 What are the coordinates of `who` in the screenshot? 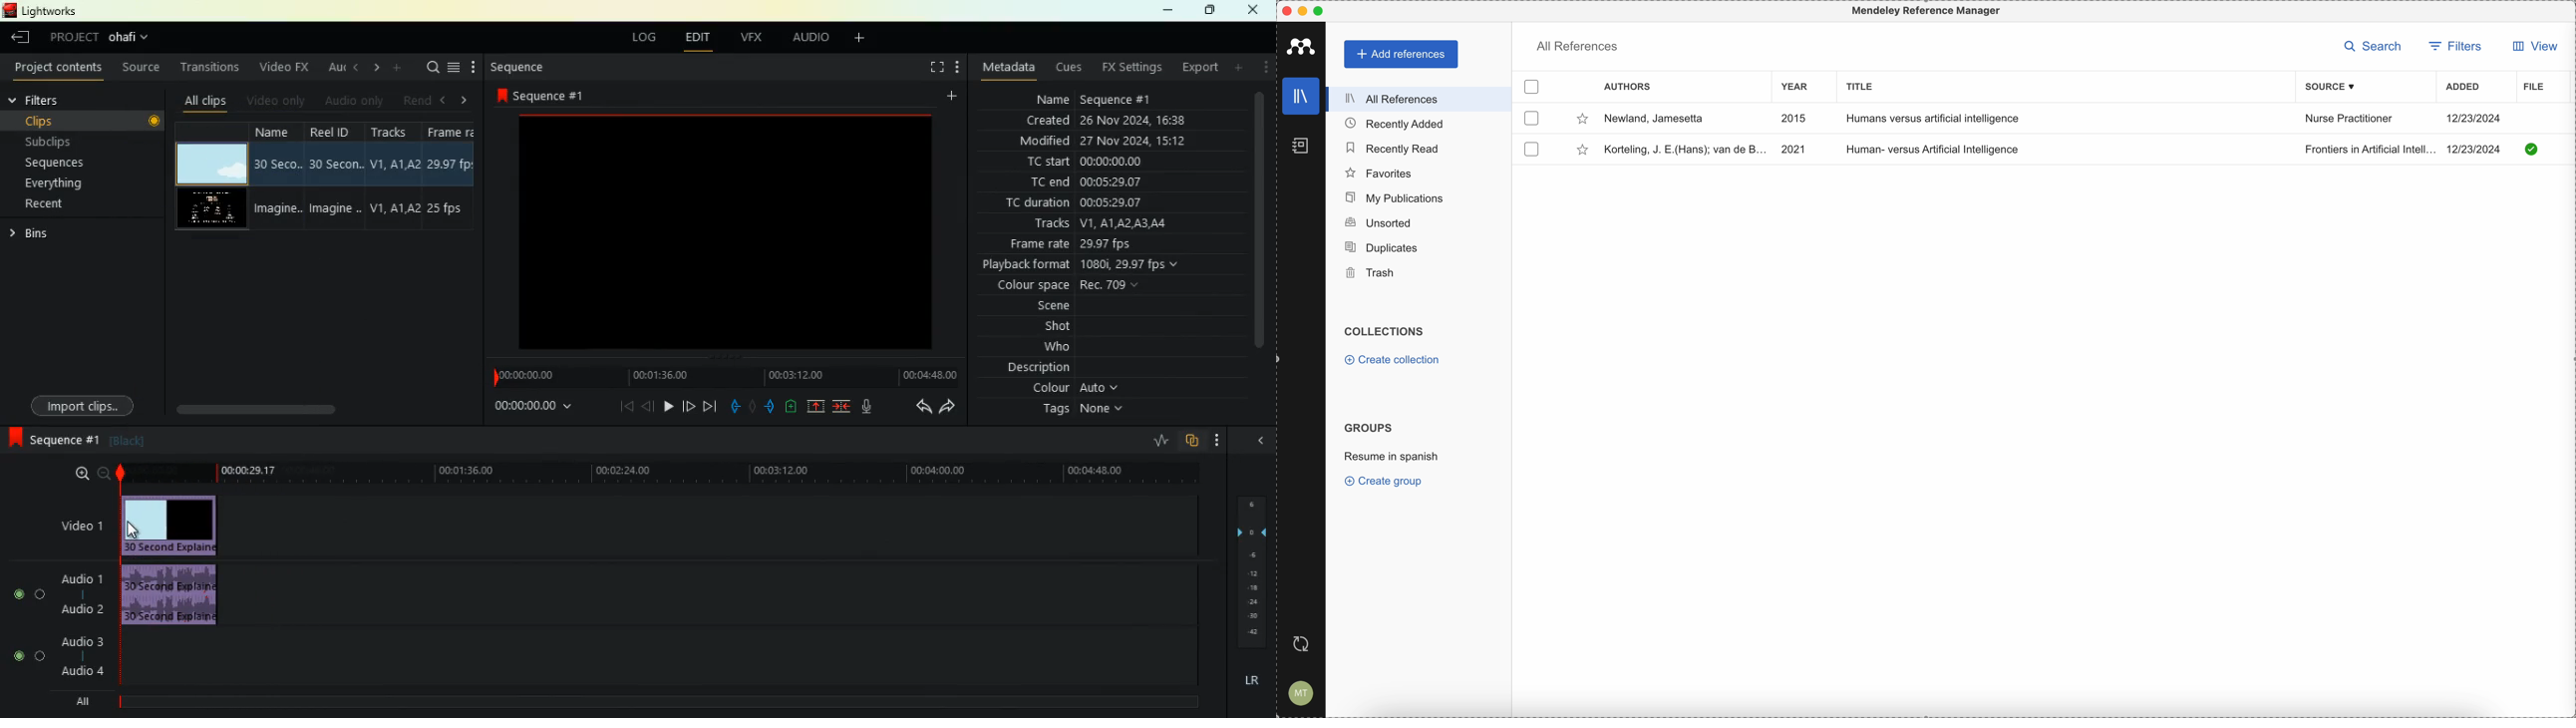 It's located at (1064, 347).